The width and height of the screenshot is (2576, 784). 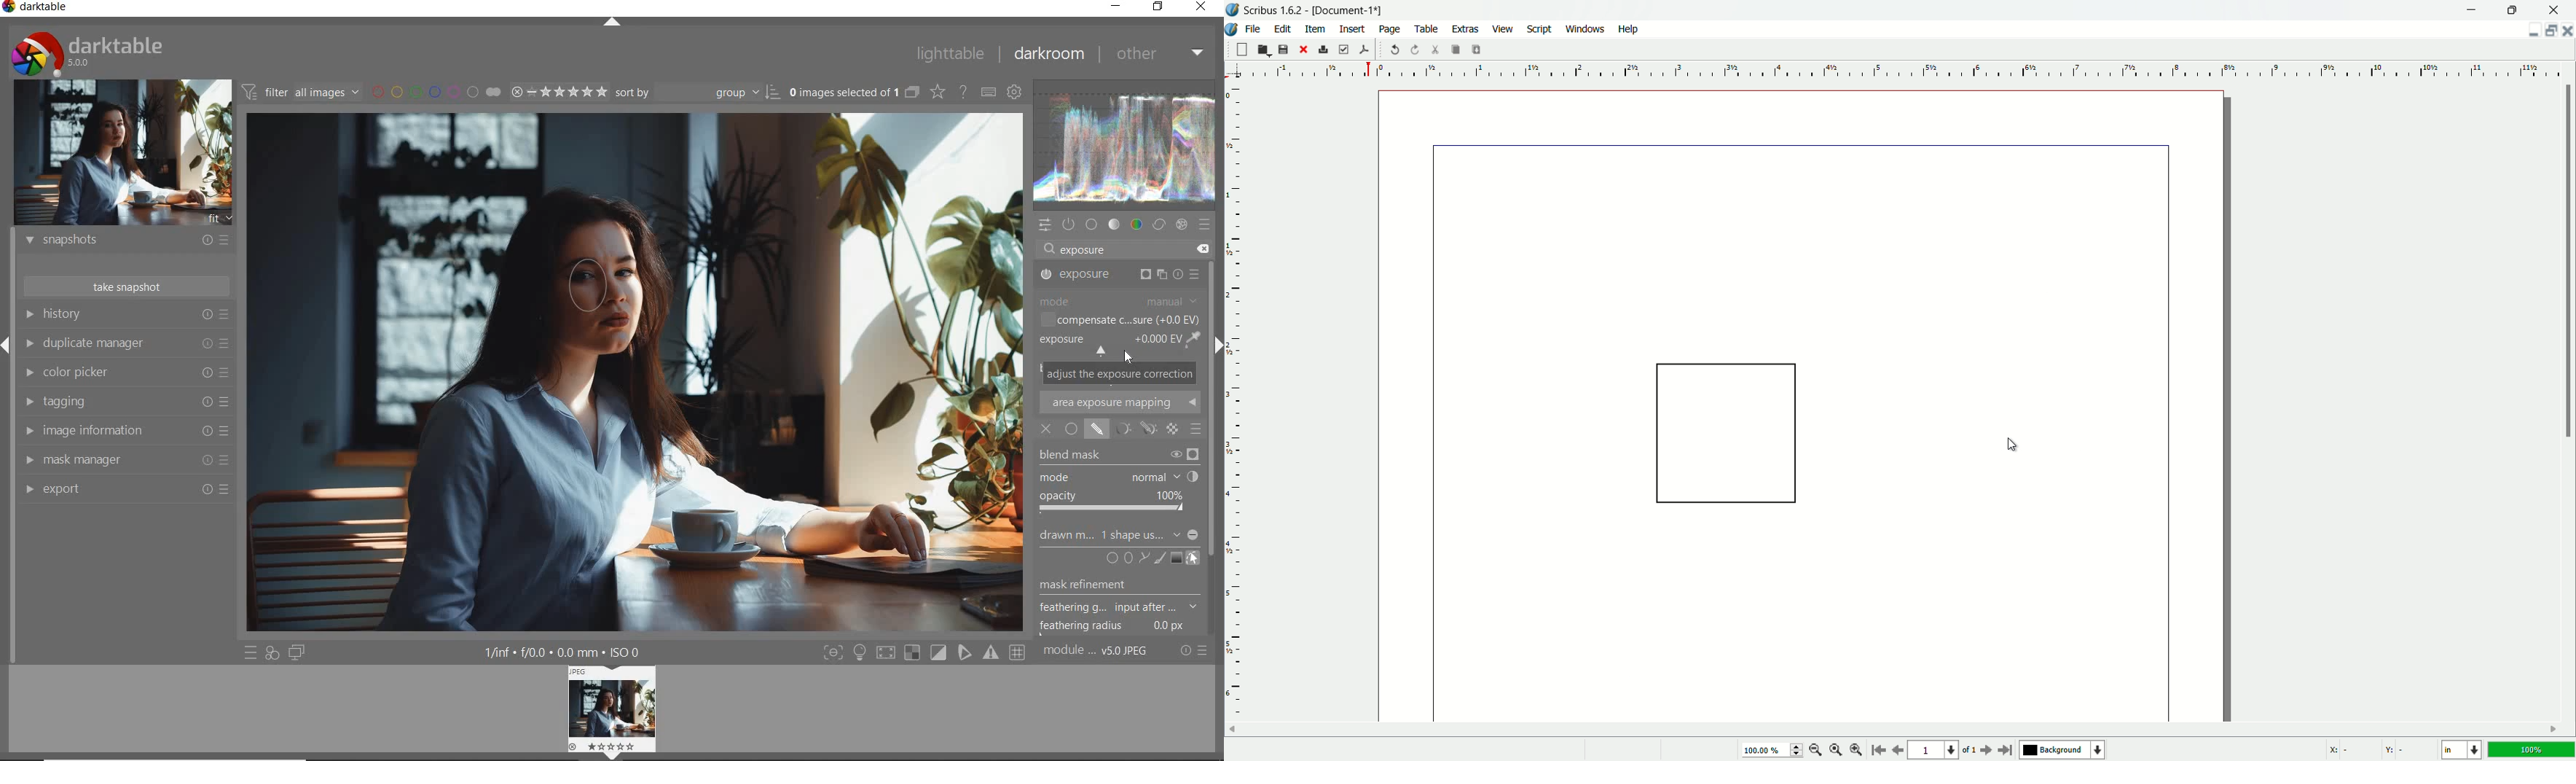 What do you see at coordinates (1045, 225) in the screenshot?
I see `quick access panel` at bounding box center [1045, 225].